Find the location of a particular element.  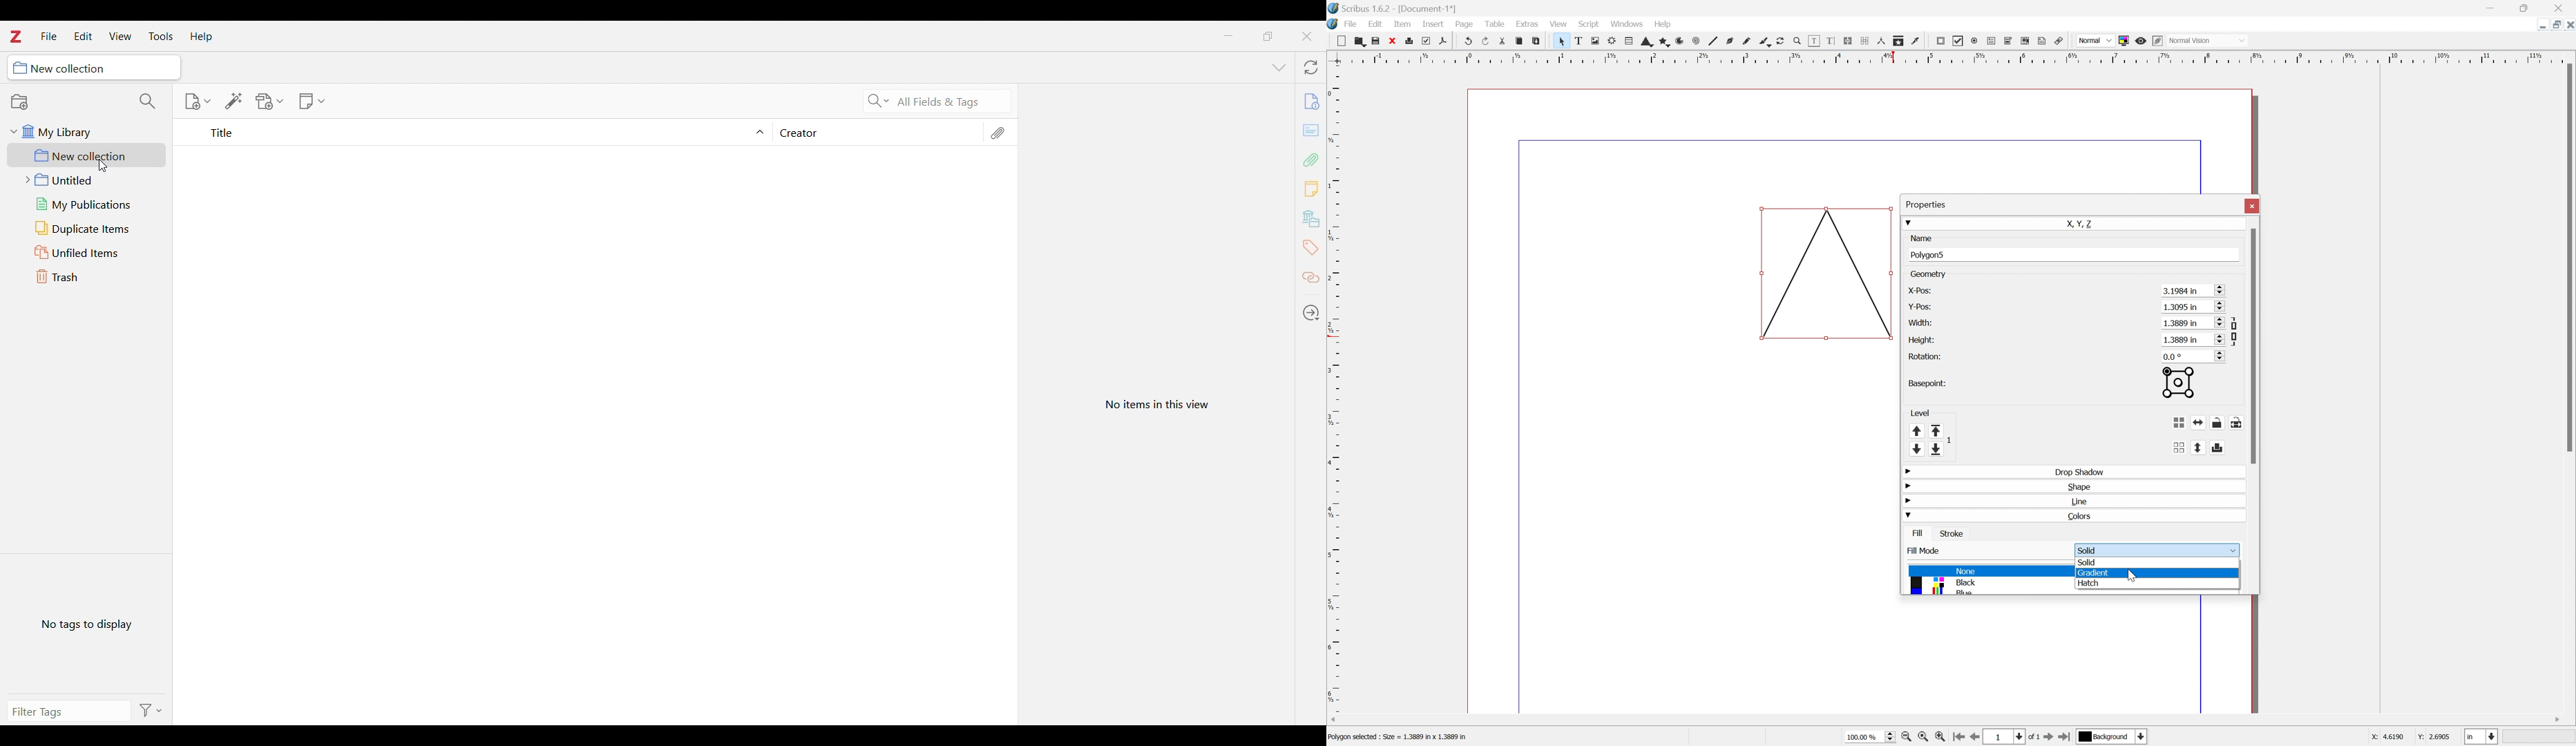

0.0° is located at coordinates (2187, 356).